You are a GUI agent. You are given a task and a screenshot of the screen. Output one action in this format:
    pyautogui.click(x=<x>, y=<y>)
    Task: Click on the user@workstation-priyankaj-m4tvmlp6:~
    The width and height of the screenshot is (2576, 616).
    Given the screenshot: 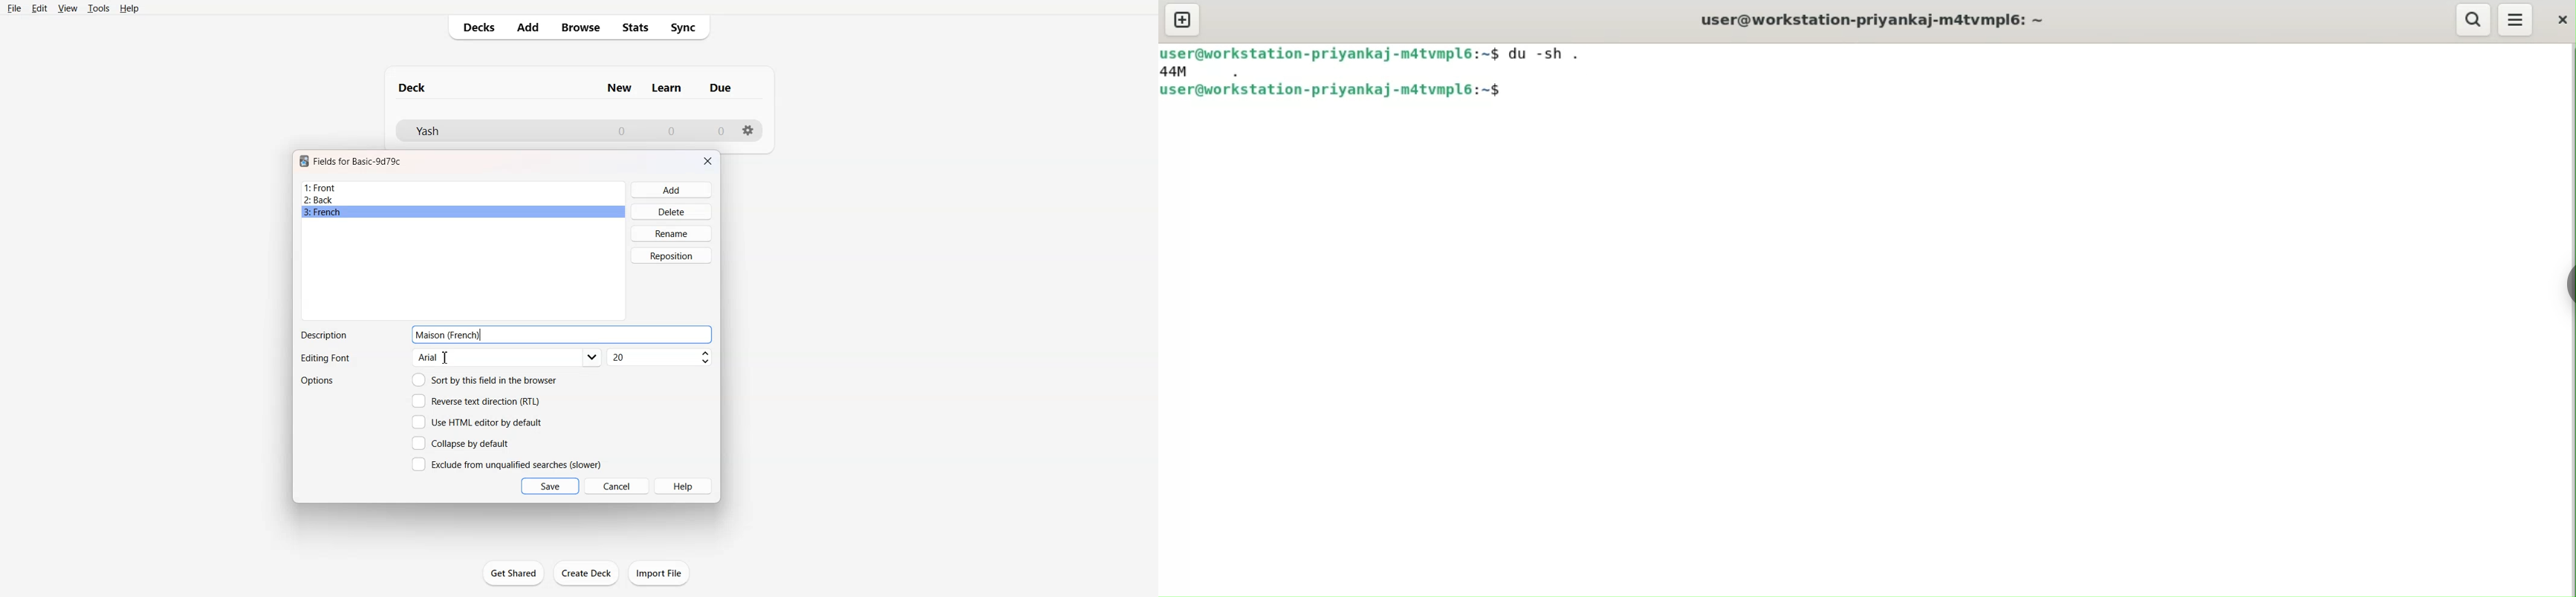 What is the action you would take?
    pyautogui.click(x=1869, y=20)
    